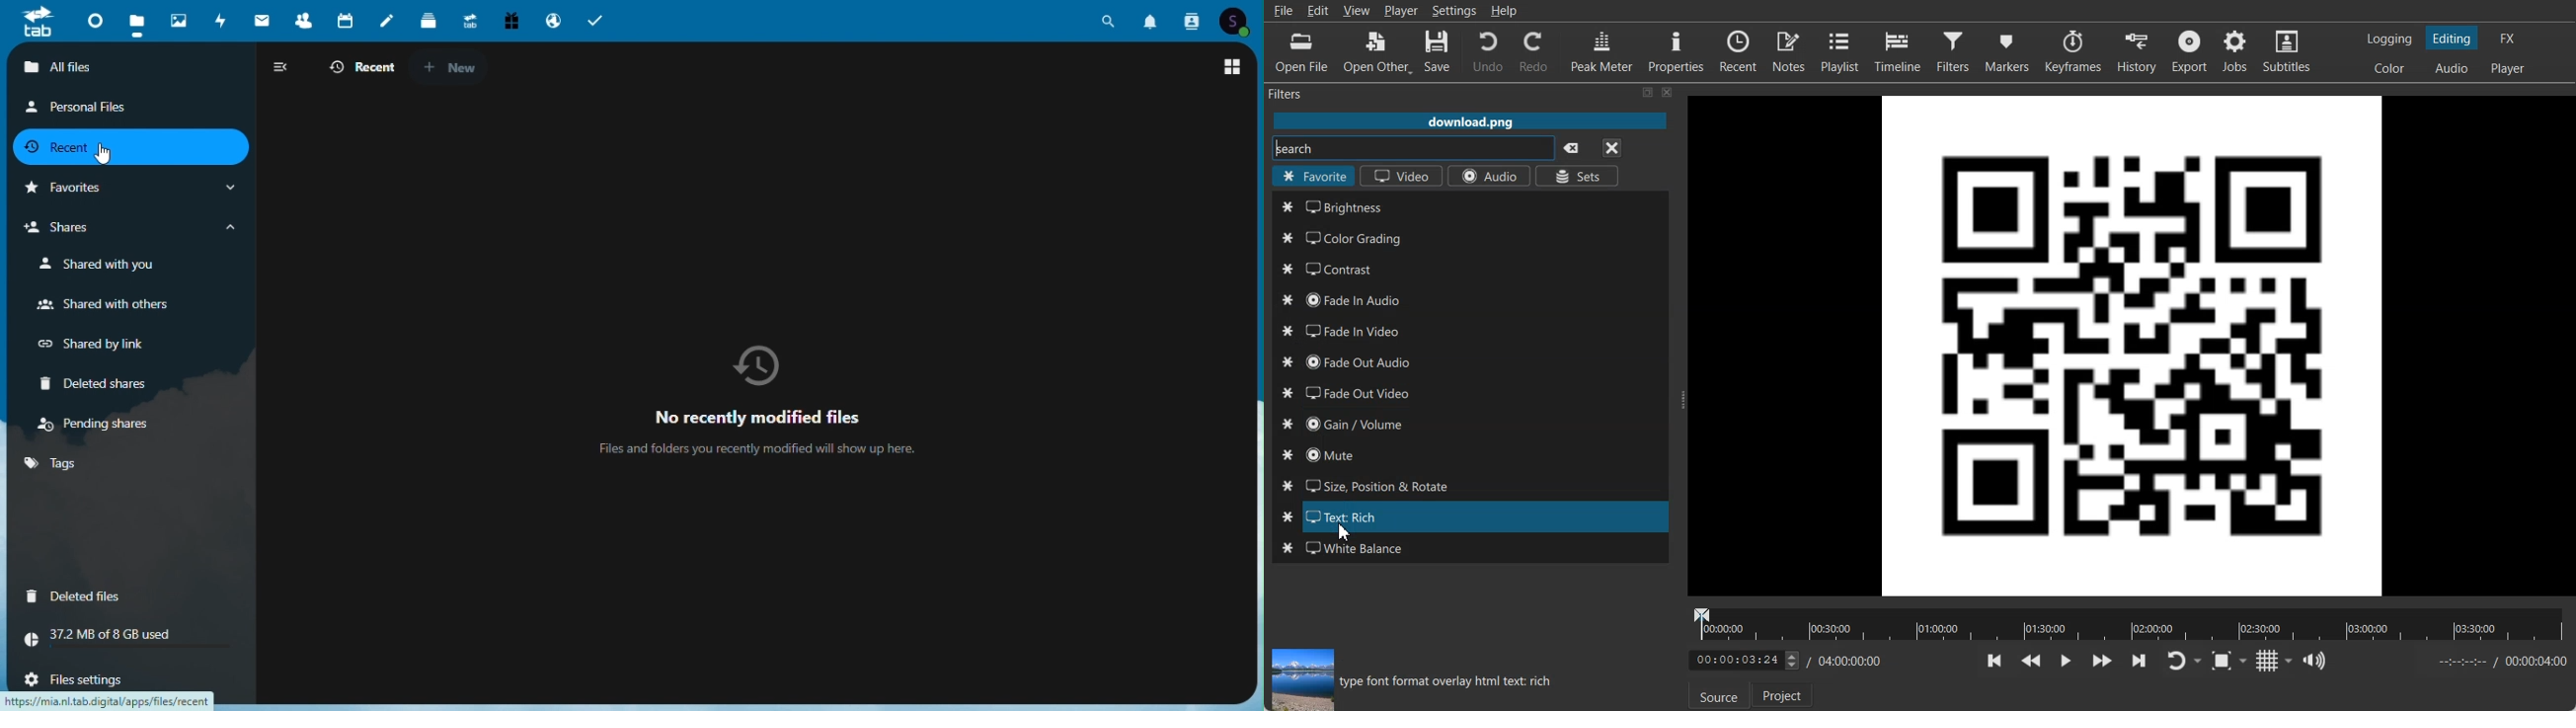 This screenshot has width=2576, height=728. Describe the element at coordinates (92, 384) in the screenshot. I see `Deleted shares` at that location.